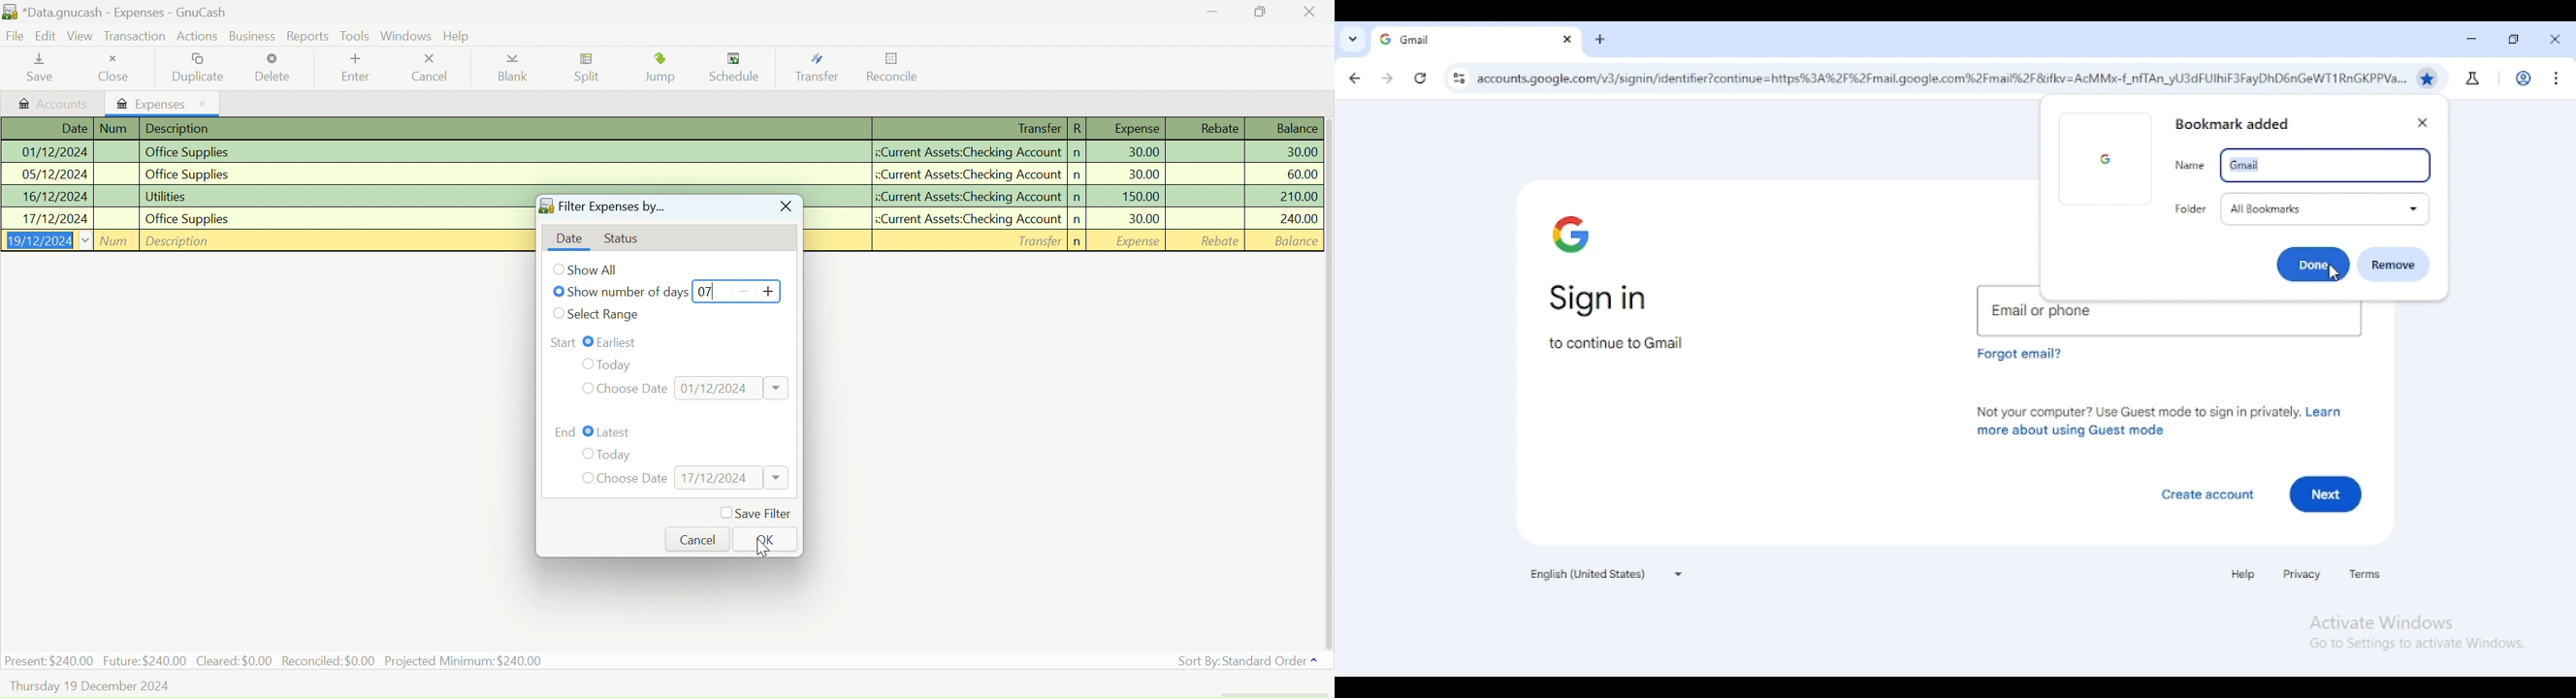 Image resolution: width=2576 pixels, height=700 pixels. I want to click on Checkbox, so click(559, 291).